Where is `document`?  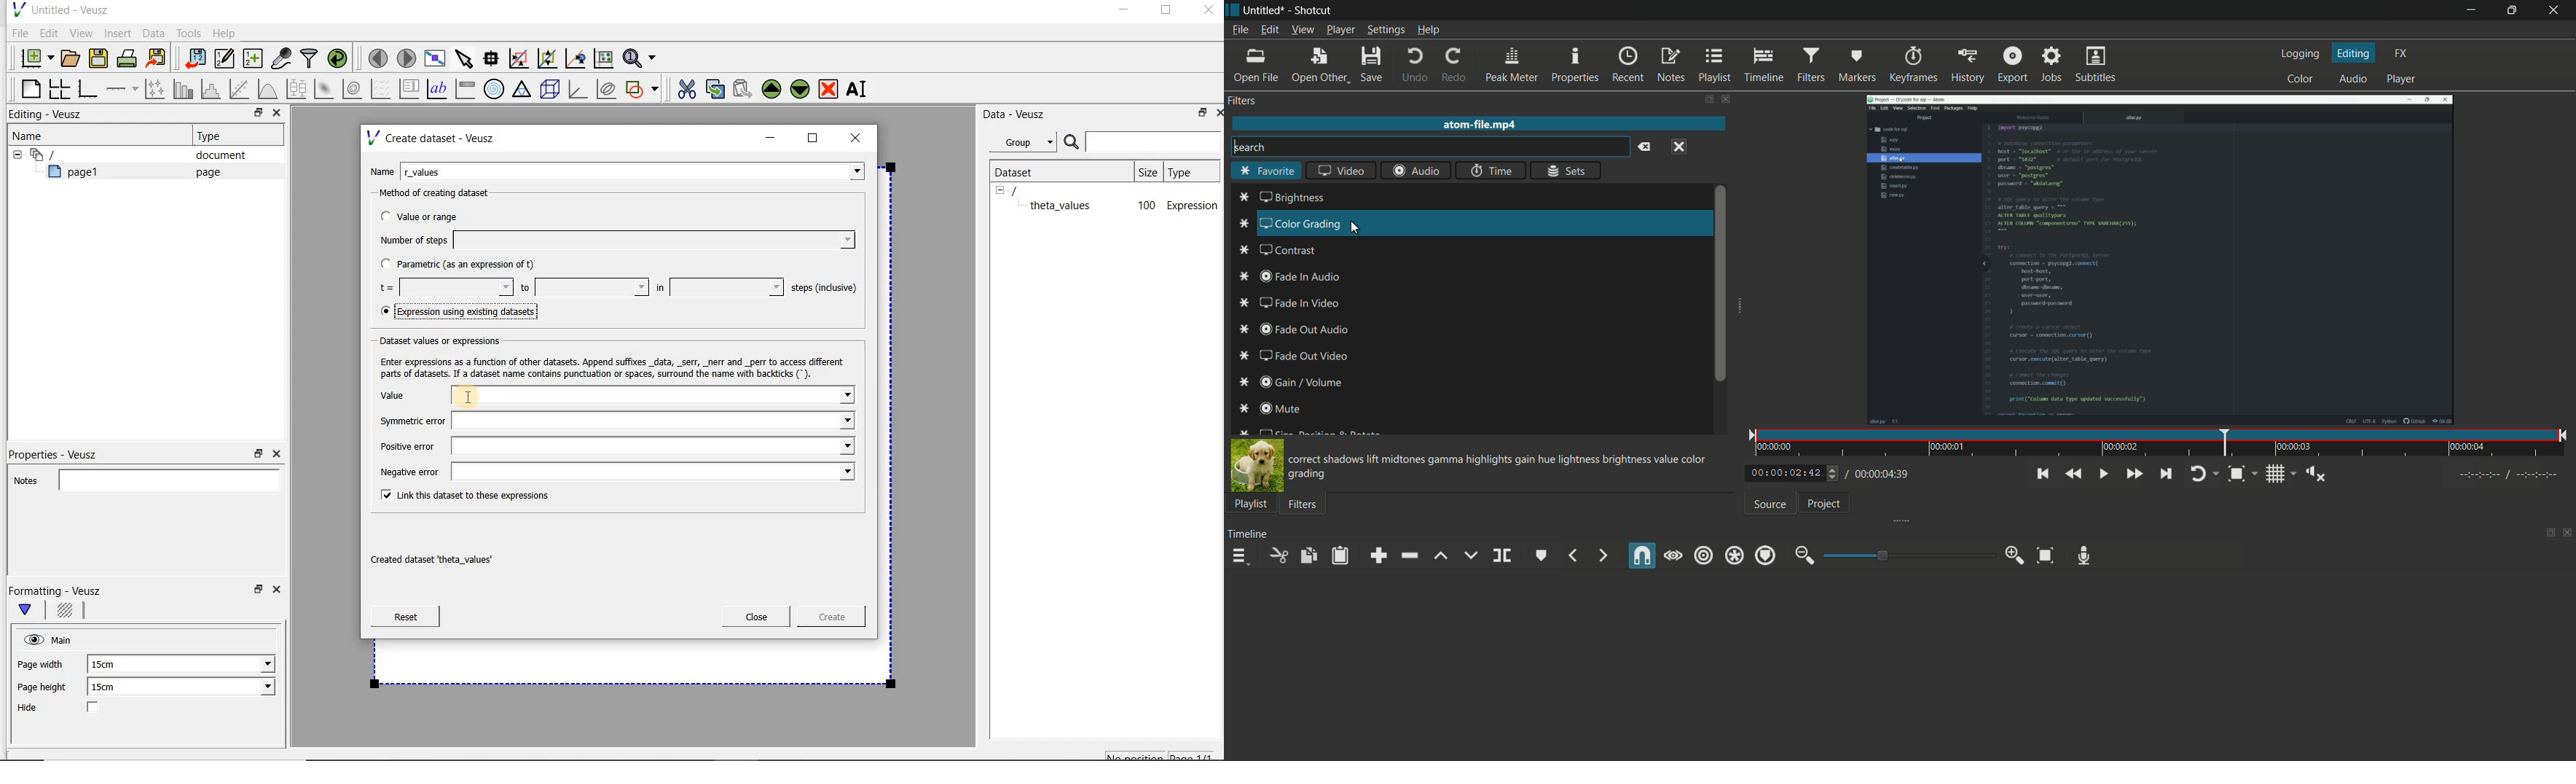 document is located at coordinates (215, 155).